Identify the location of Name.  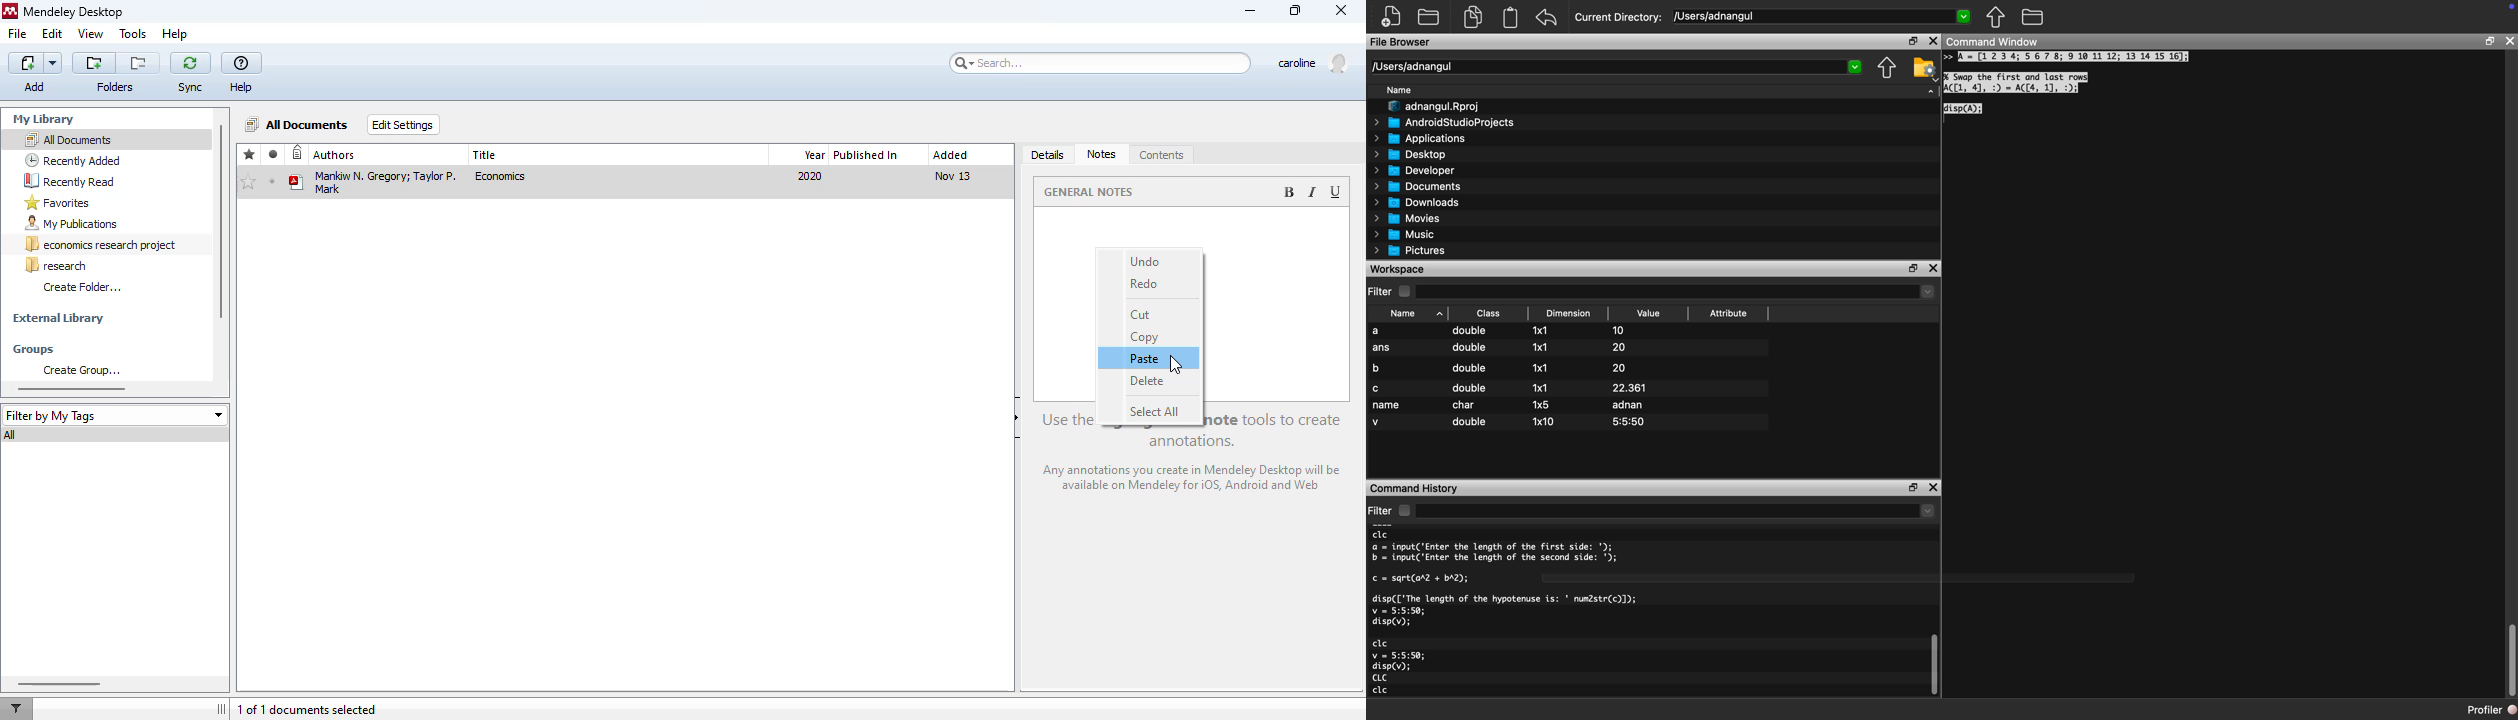
(1401, 90).